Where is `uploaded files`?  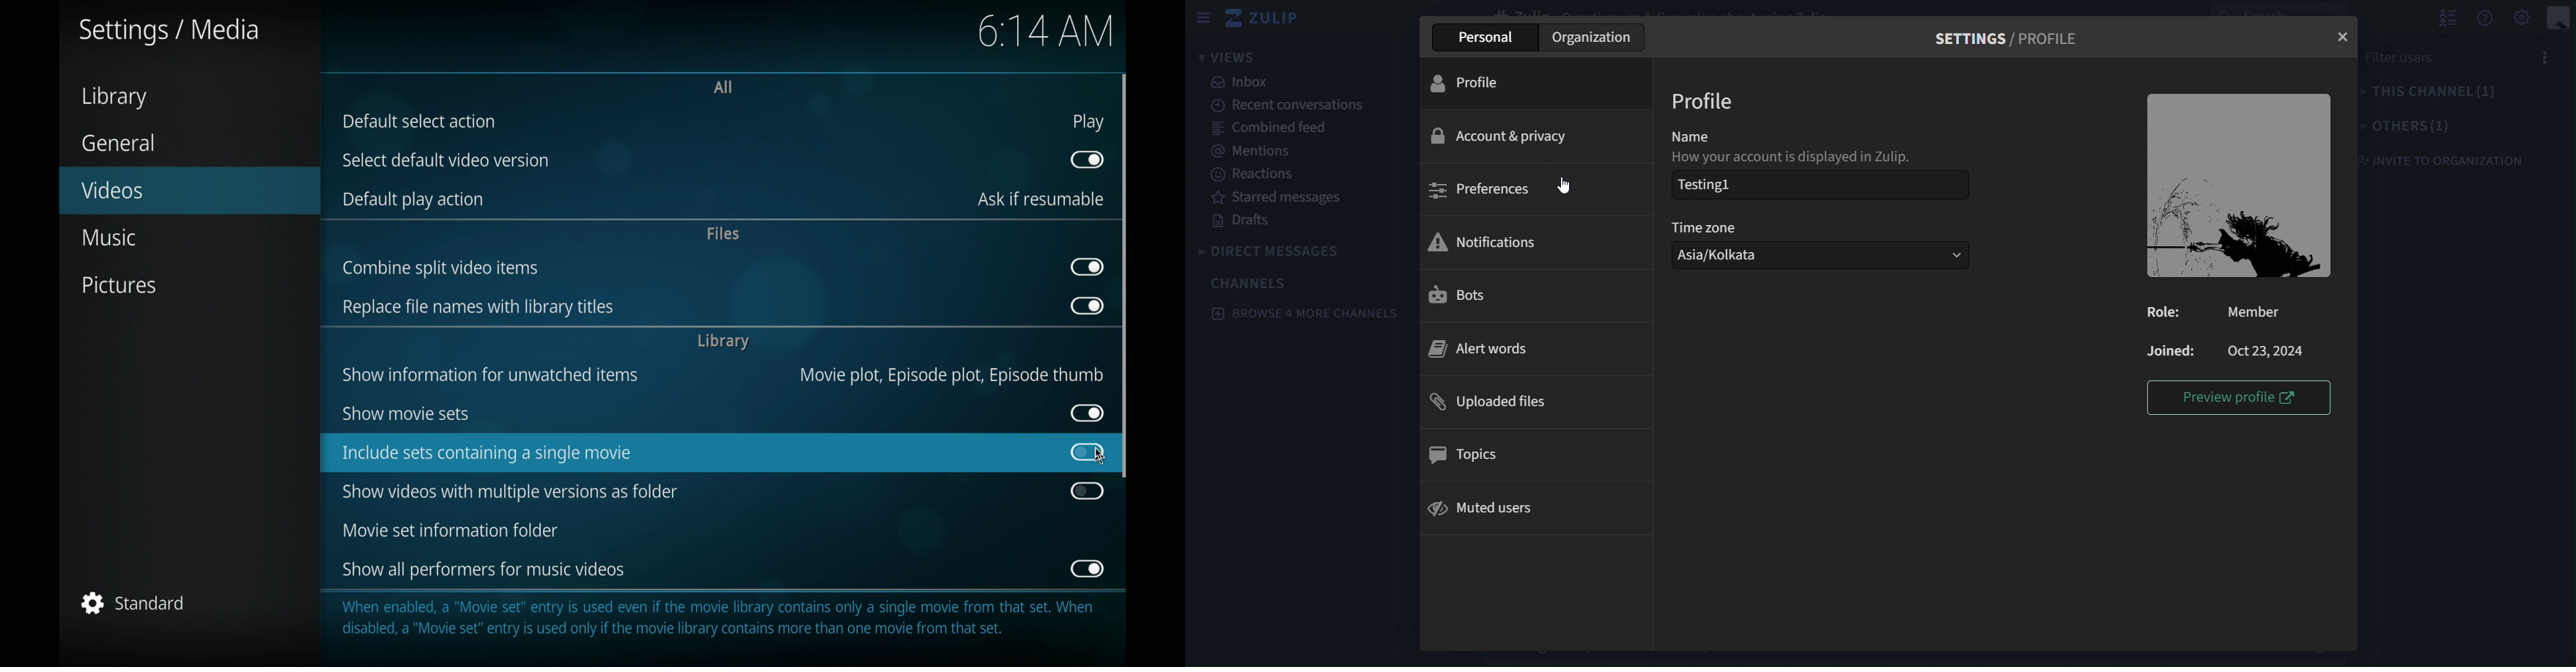
uploaded files is located at coordinates (1535, 399).